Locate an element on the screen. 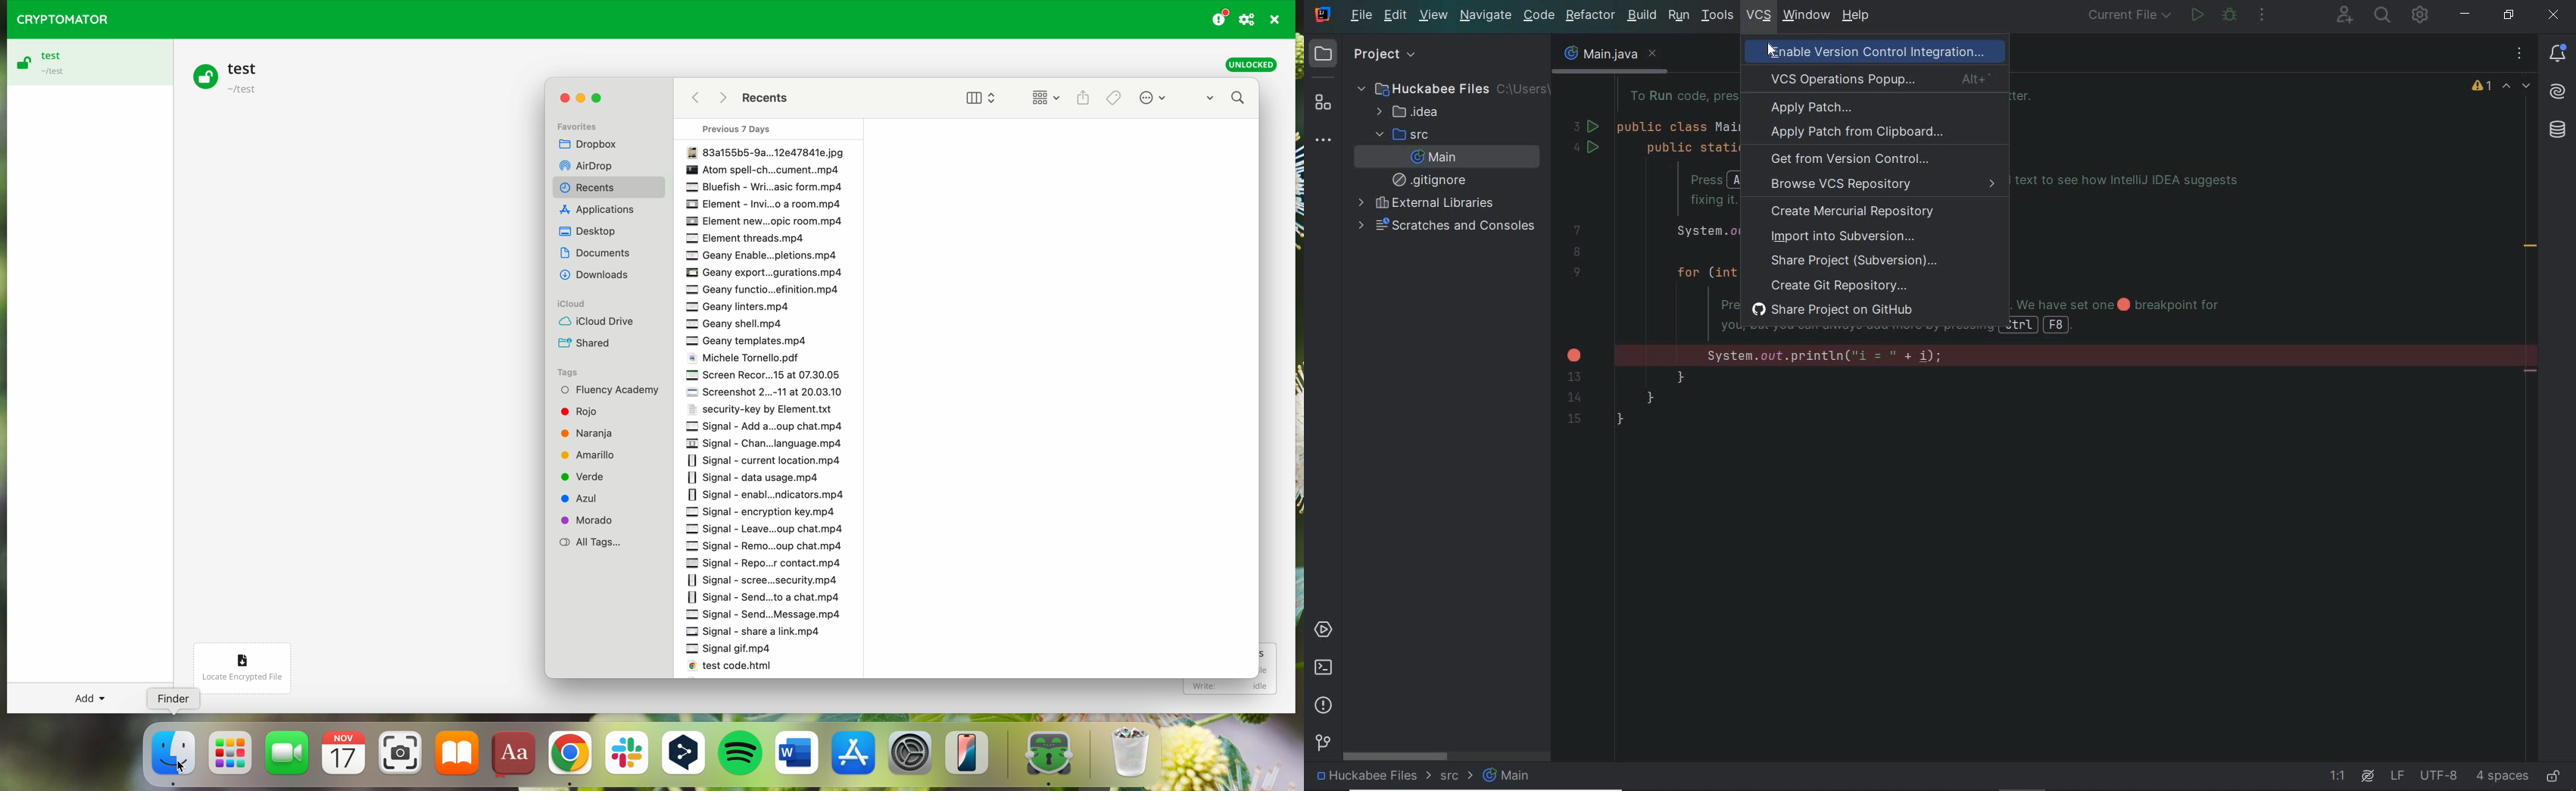 The width and height of the screenshot is (2576, 812). screenshot is located at coordinates (400, 757).